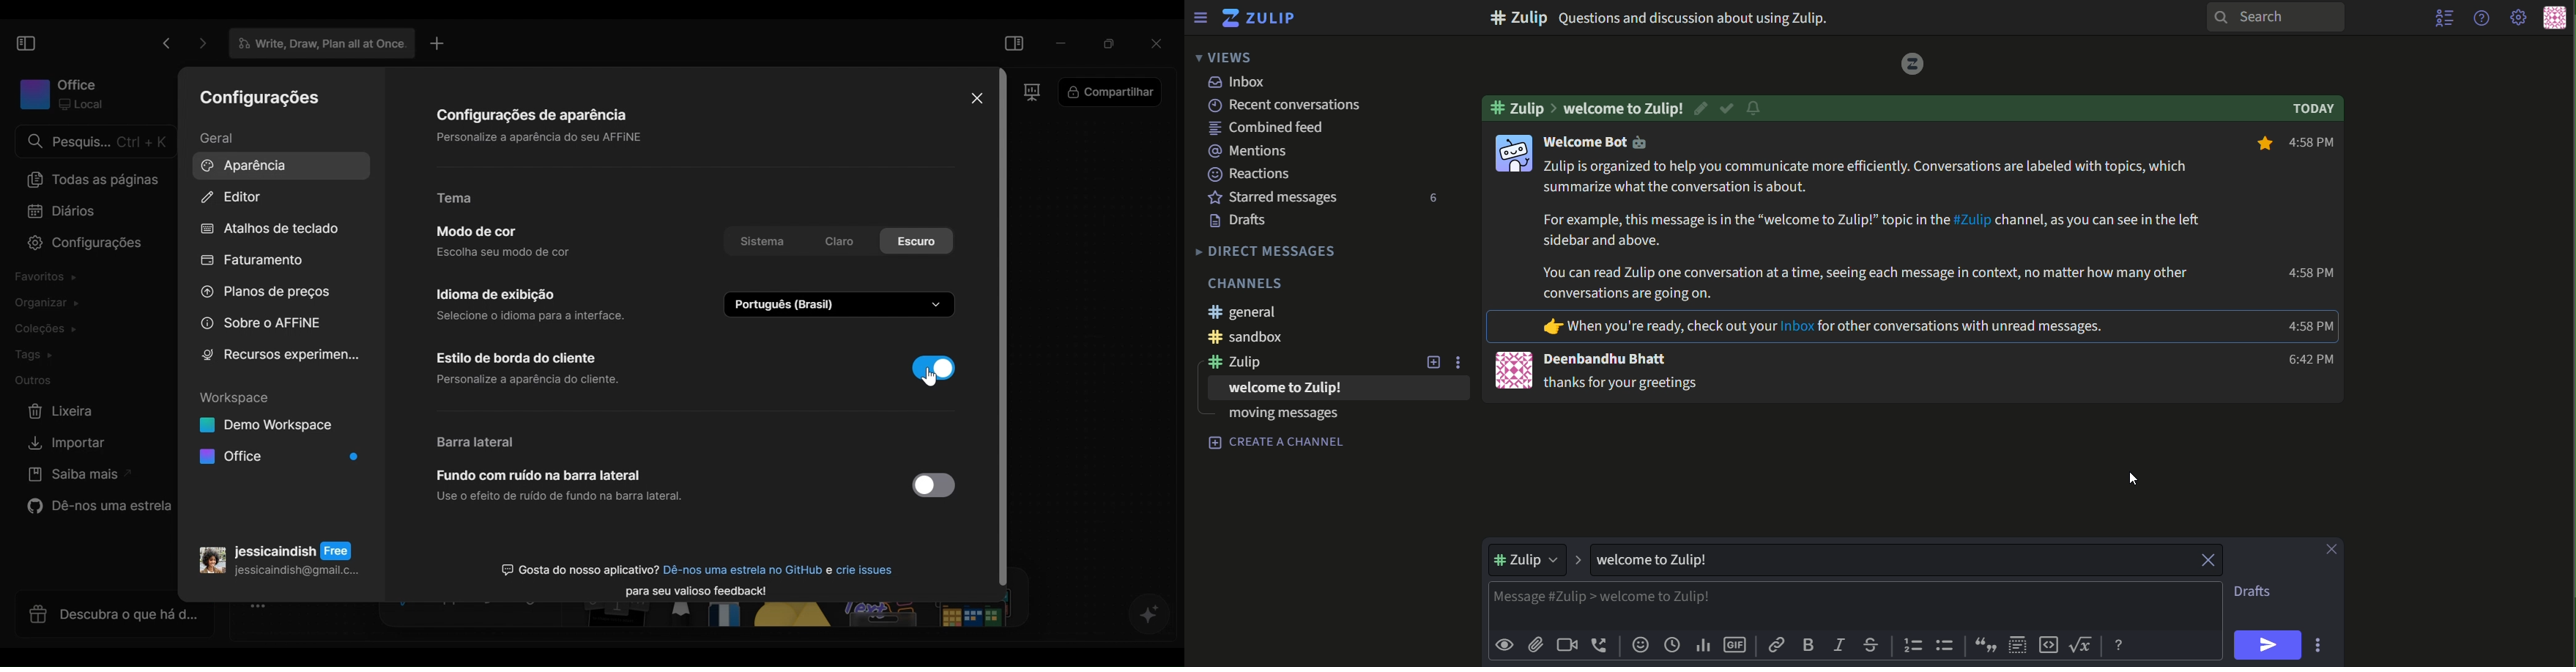 This screenshot has width=2576, height=672. Describe the element at coordinates (109, 621) in the screenshot. I see `Discover what's new` at that location.